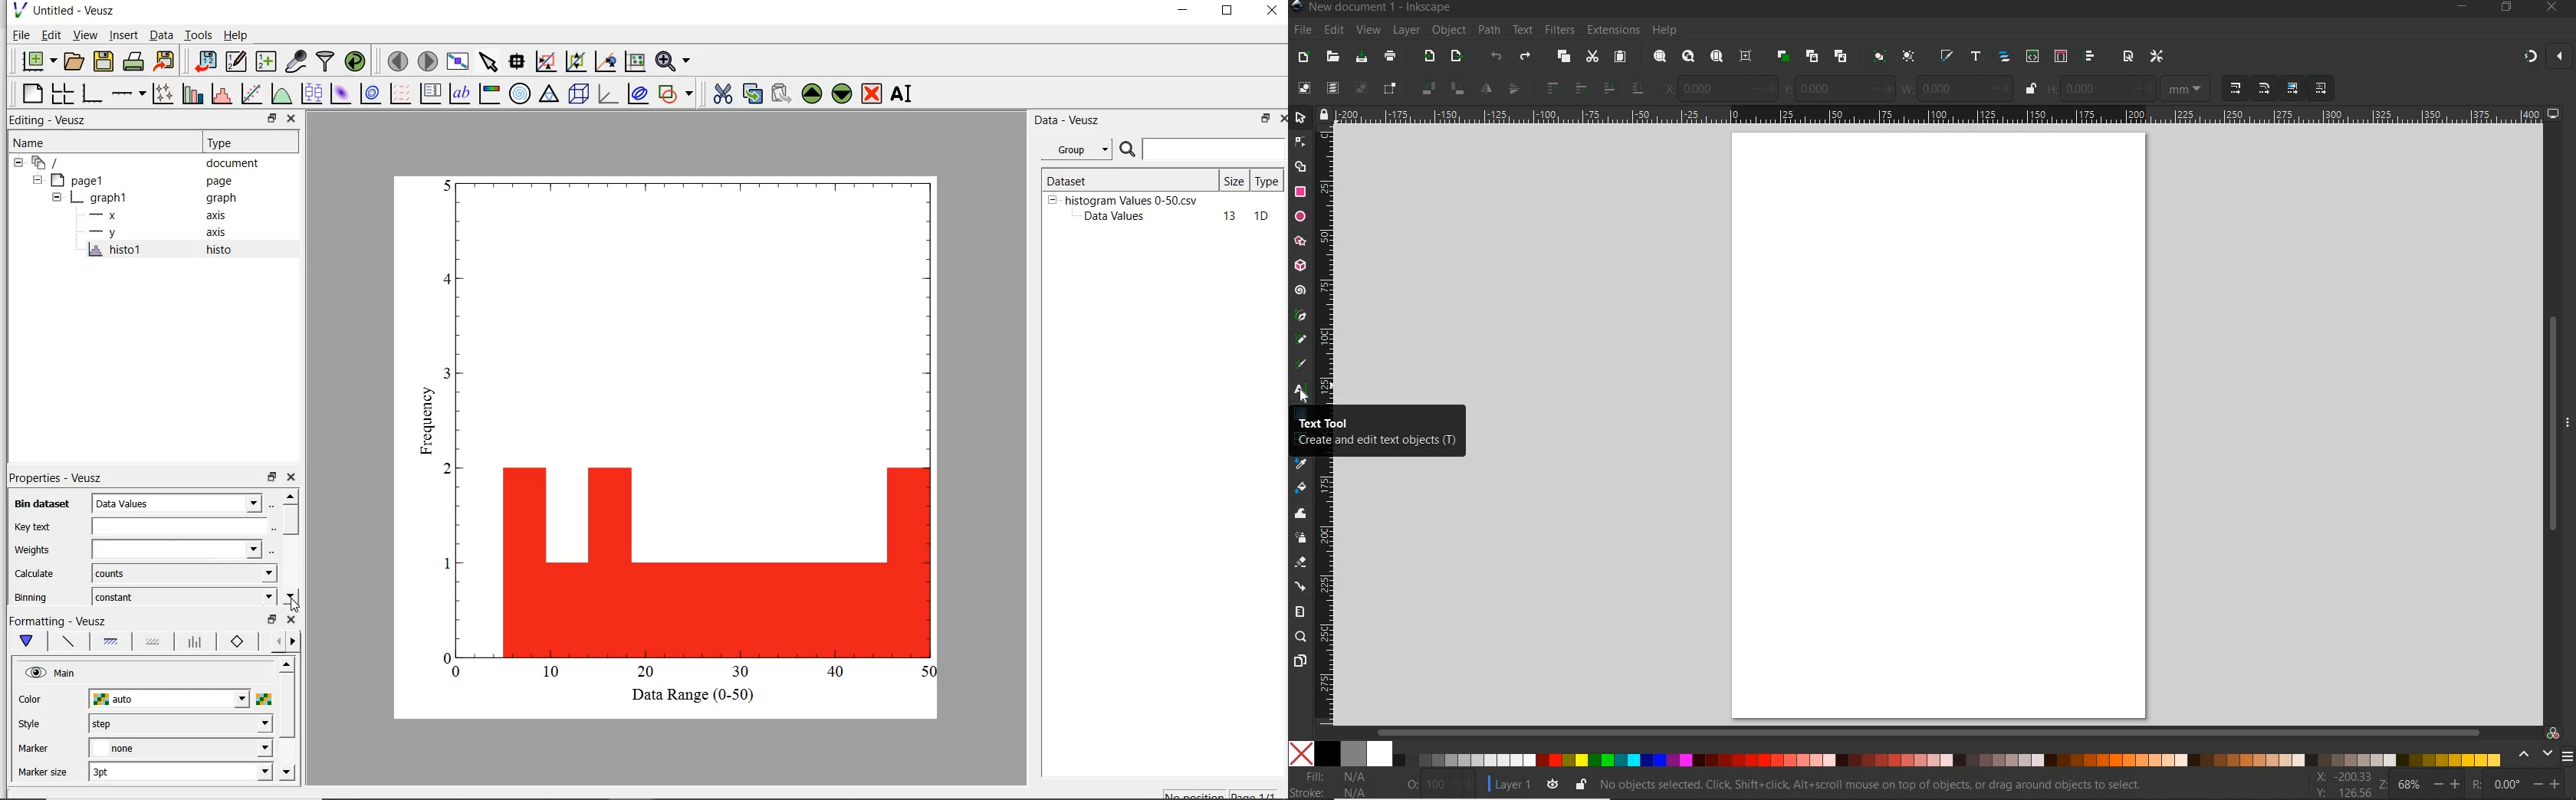 The image size is (2576, 812). I want to click on add shape, so click(676, 95).